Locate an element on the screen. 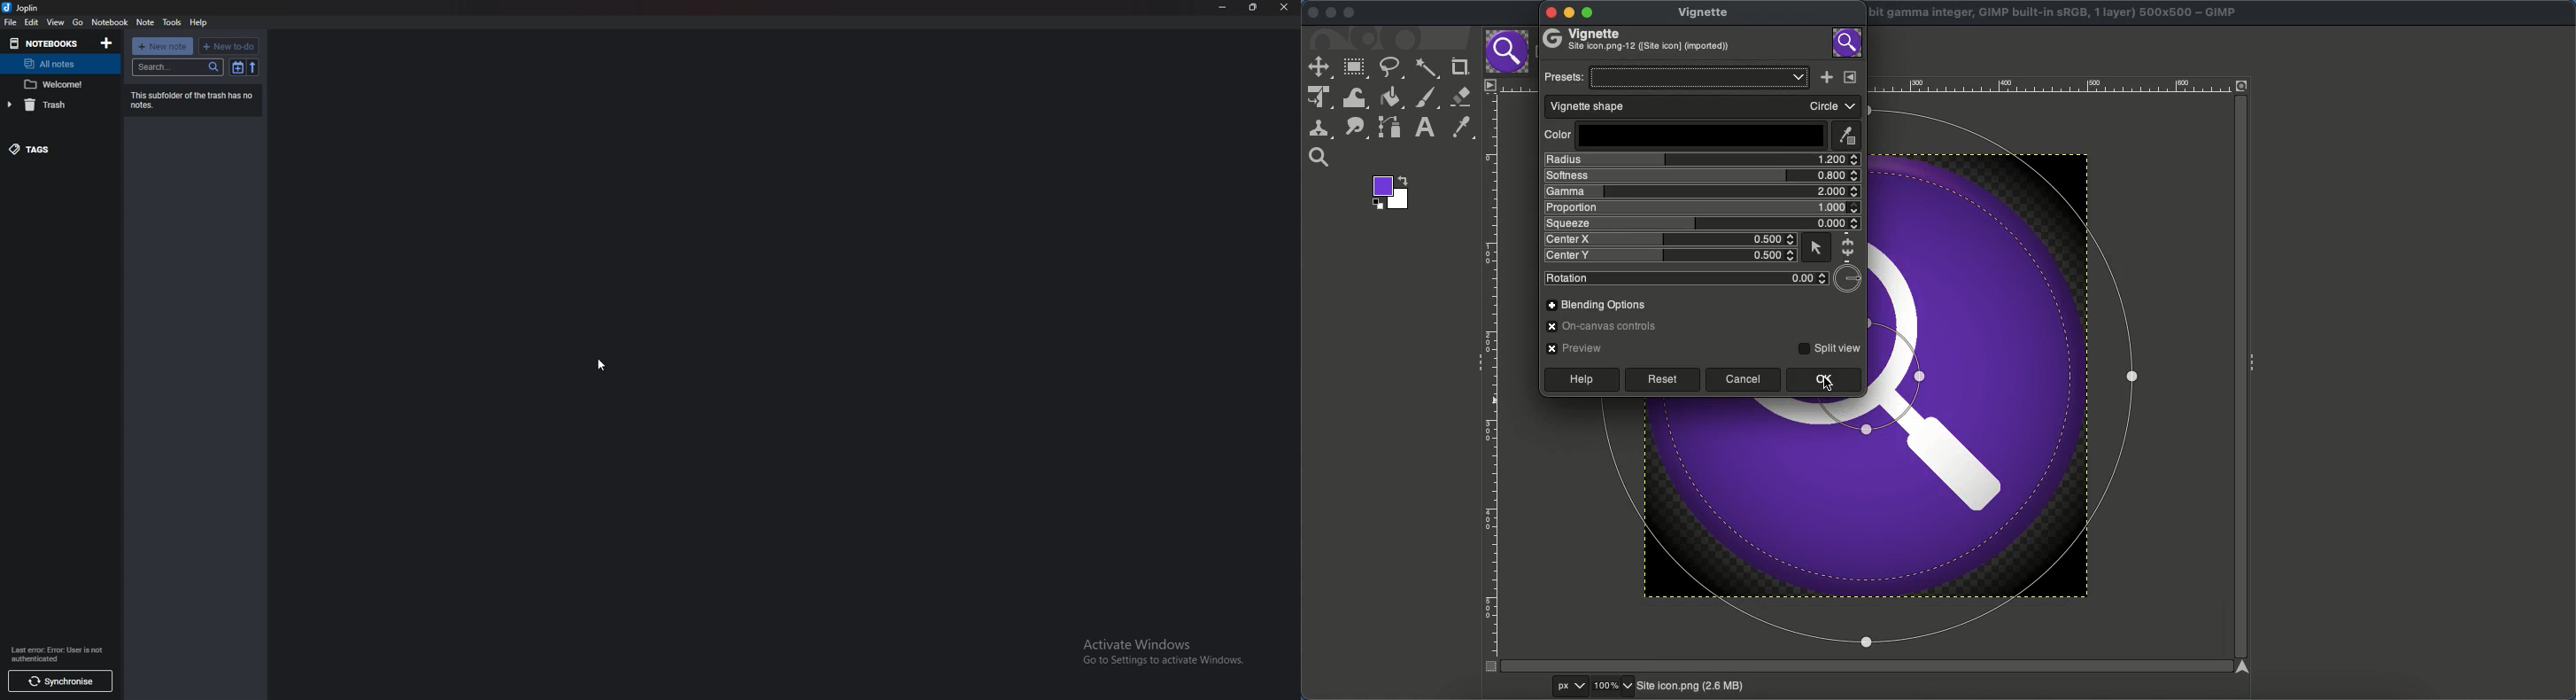 This screenshot has width=2576, height=700. Vignette points is located at coordinates (1898, 538).